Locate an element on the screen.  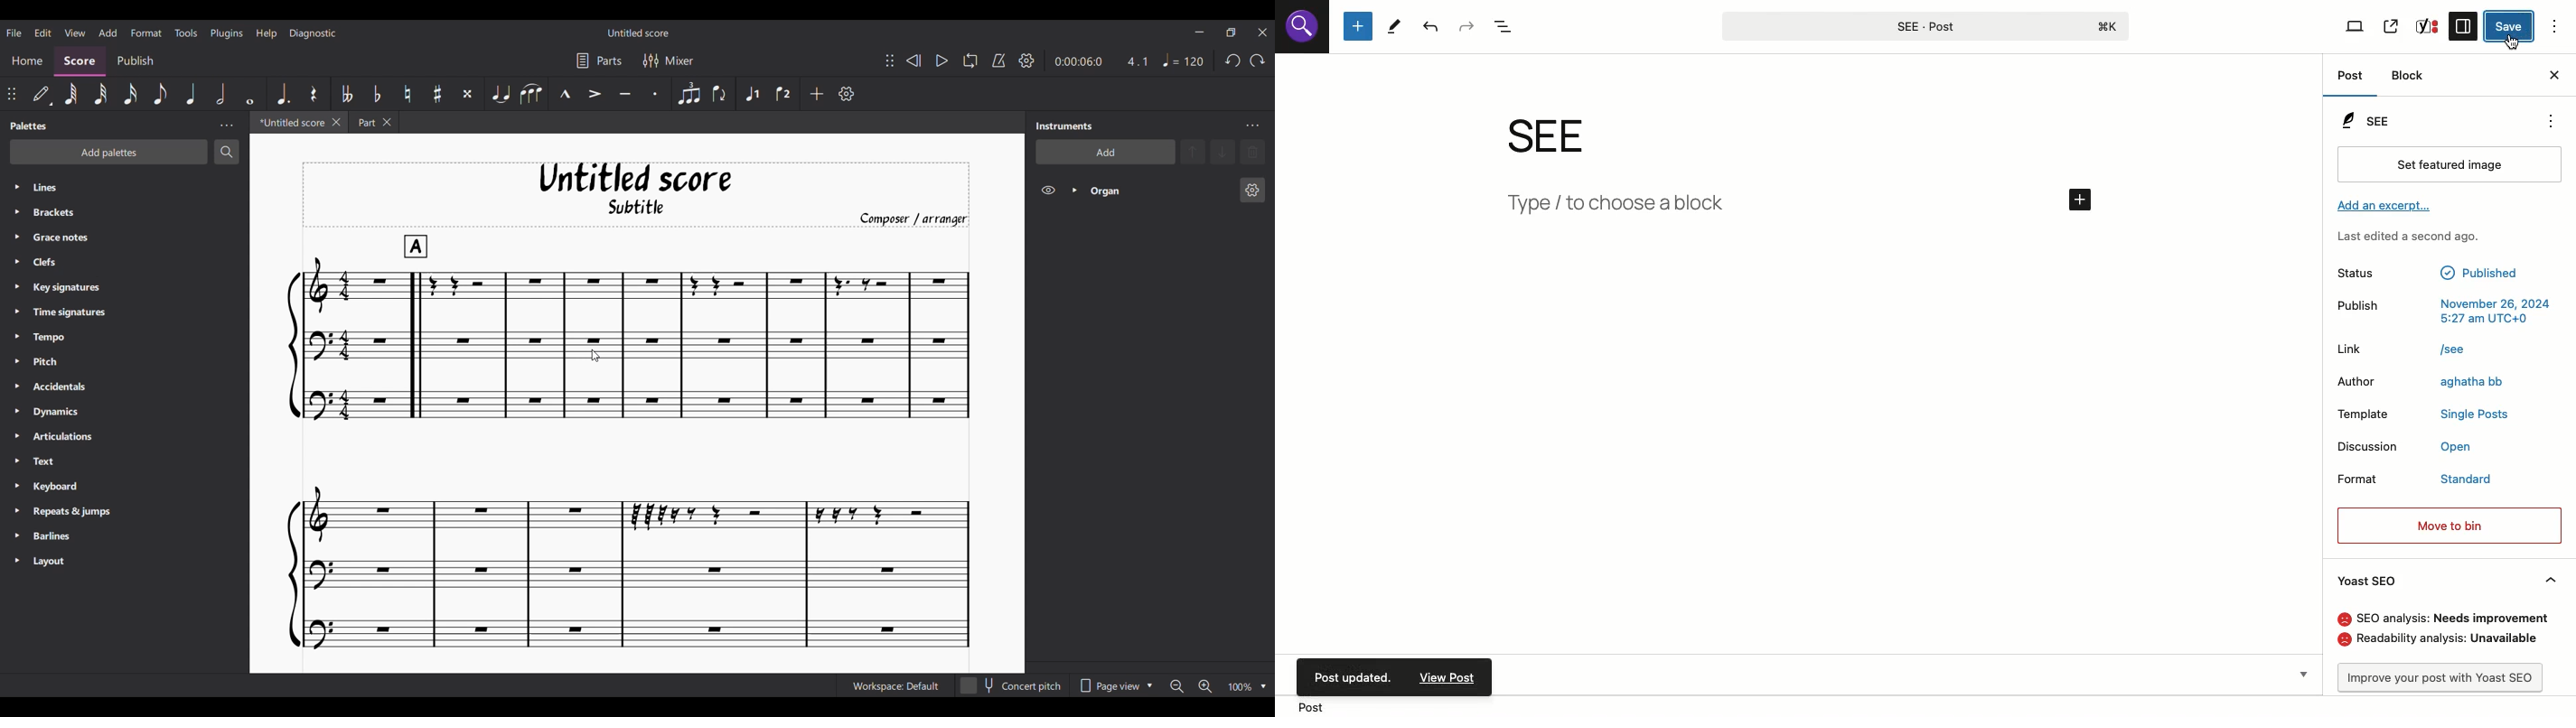
Tuplet is located at coordinates (689, 94).